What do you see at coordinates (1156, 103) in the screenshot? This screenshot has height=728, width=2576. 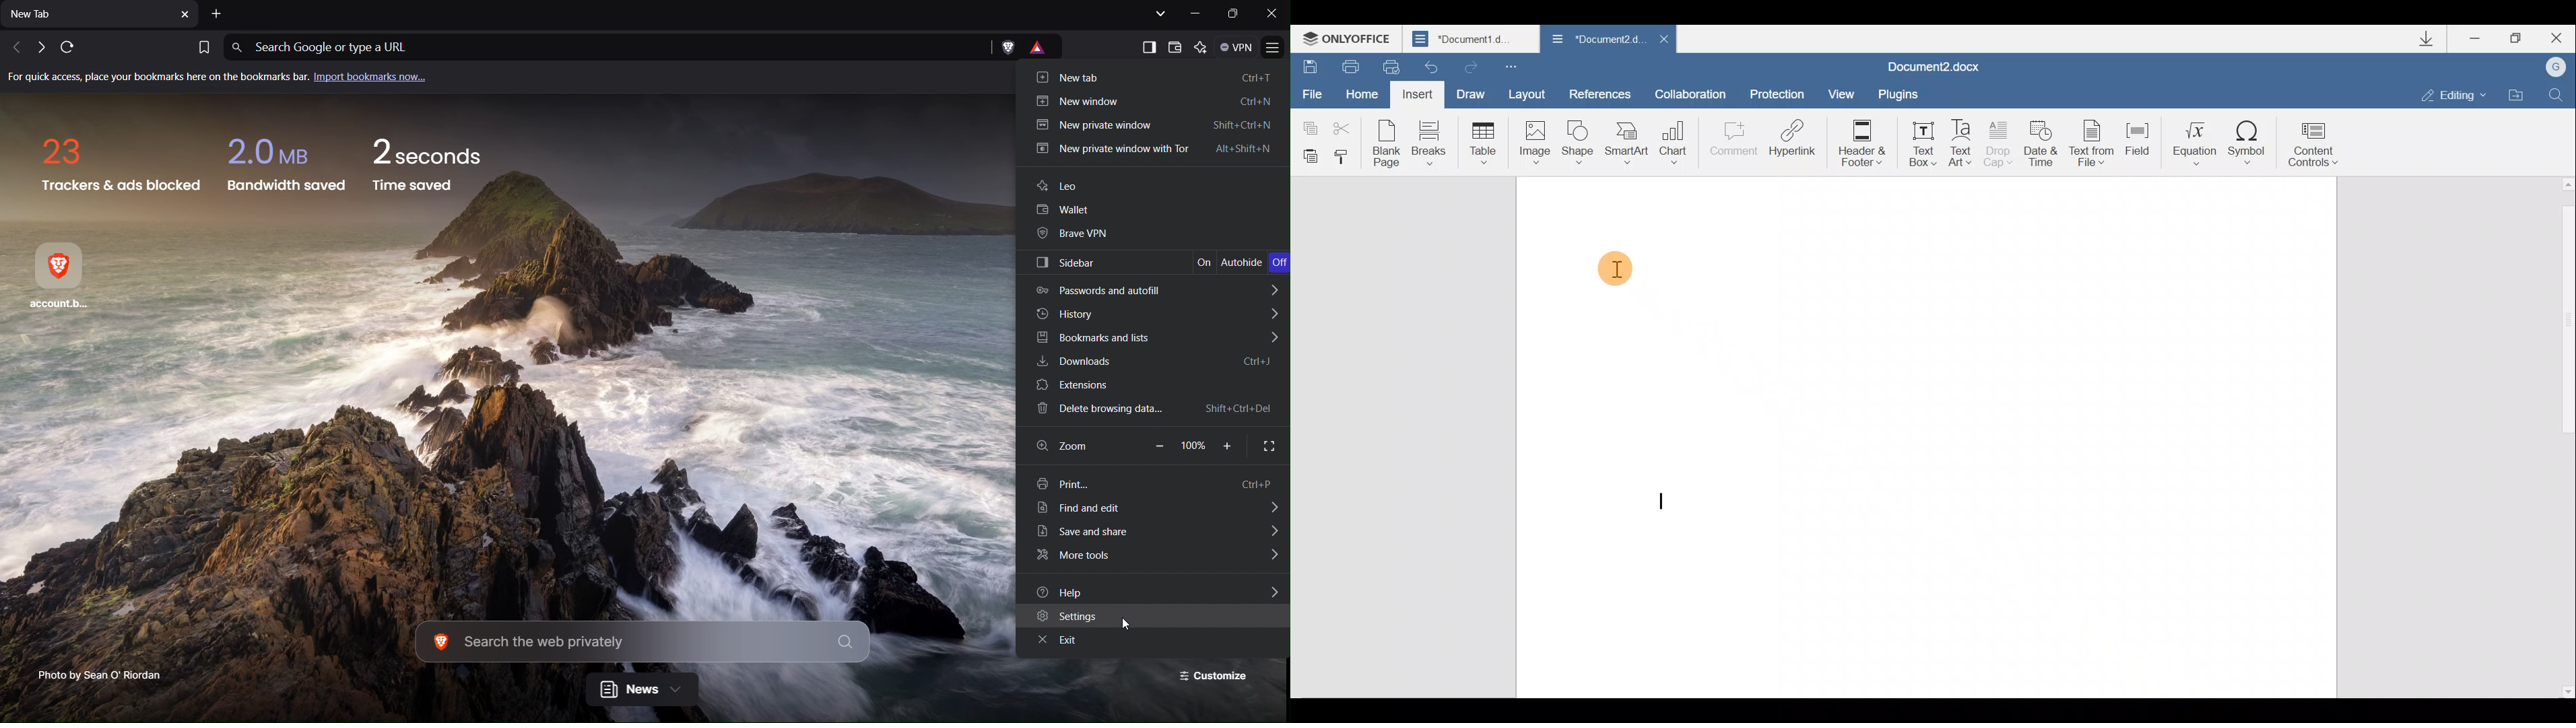 I see `New Window` at bounding box center [1156, 103].